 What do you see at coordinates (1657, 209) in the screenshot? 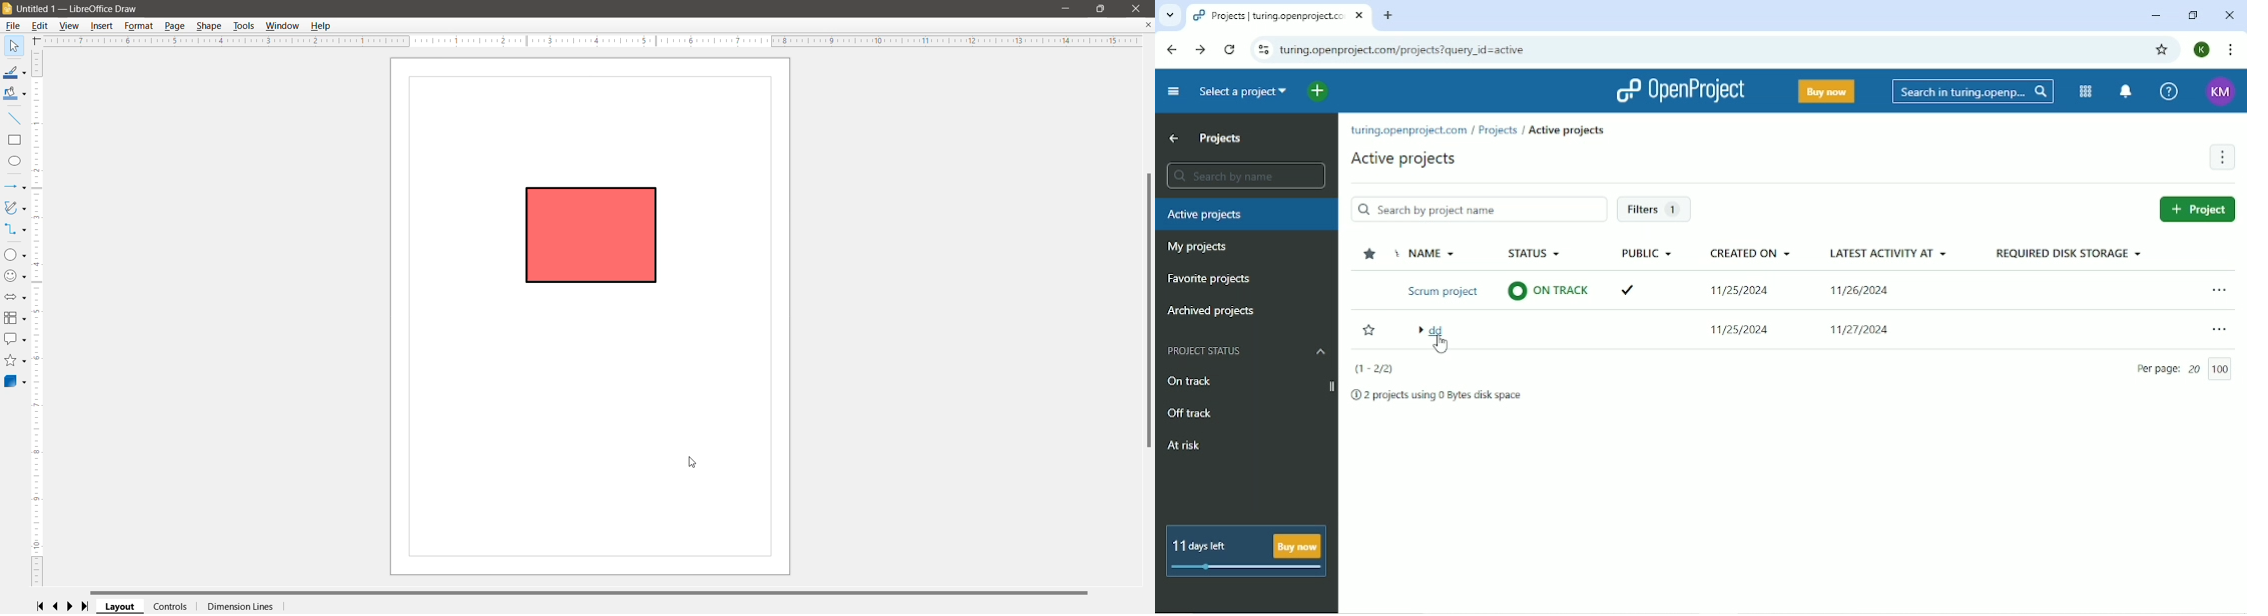
I see `Filters` at bounding box center [1657, 209].